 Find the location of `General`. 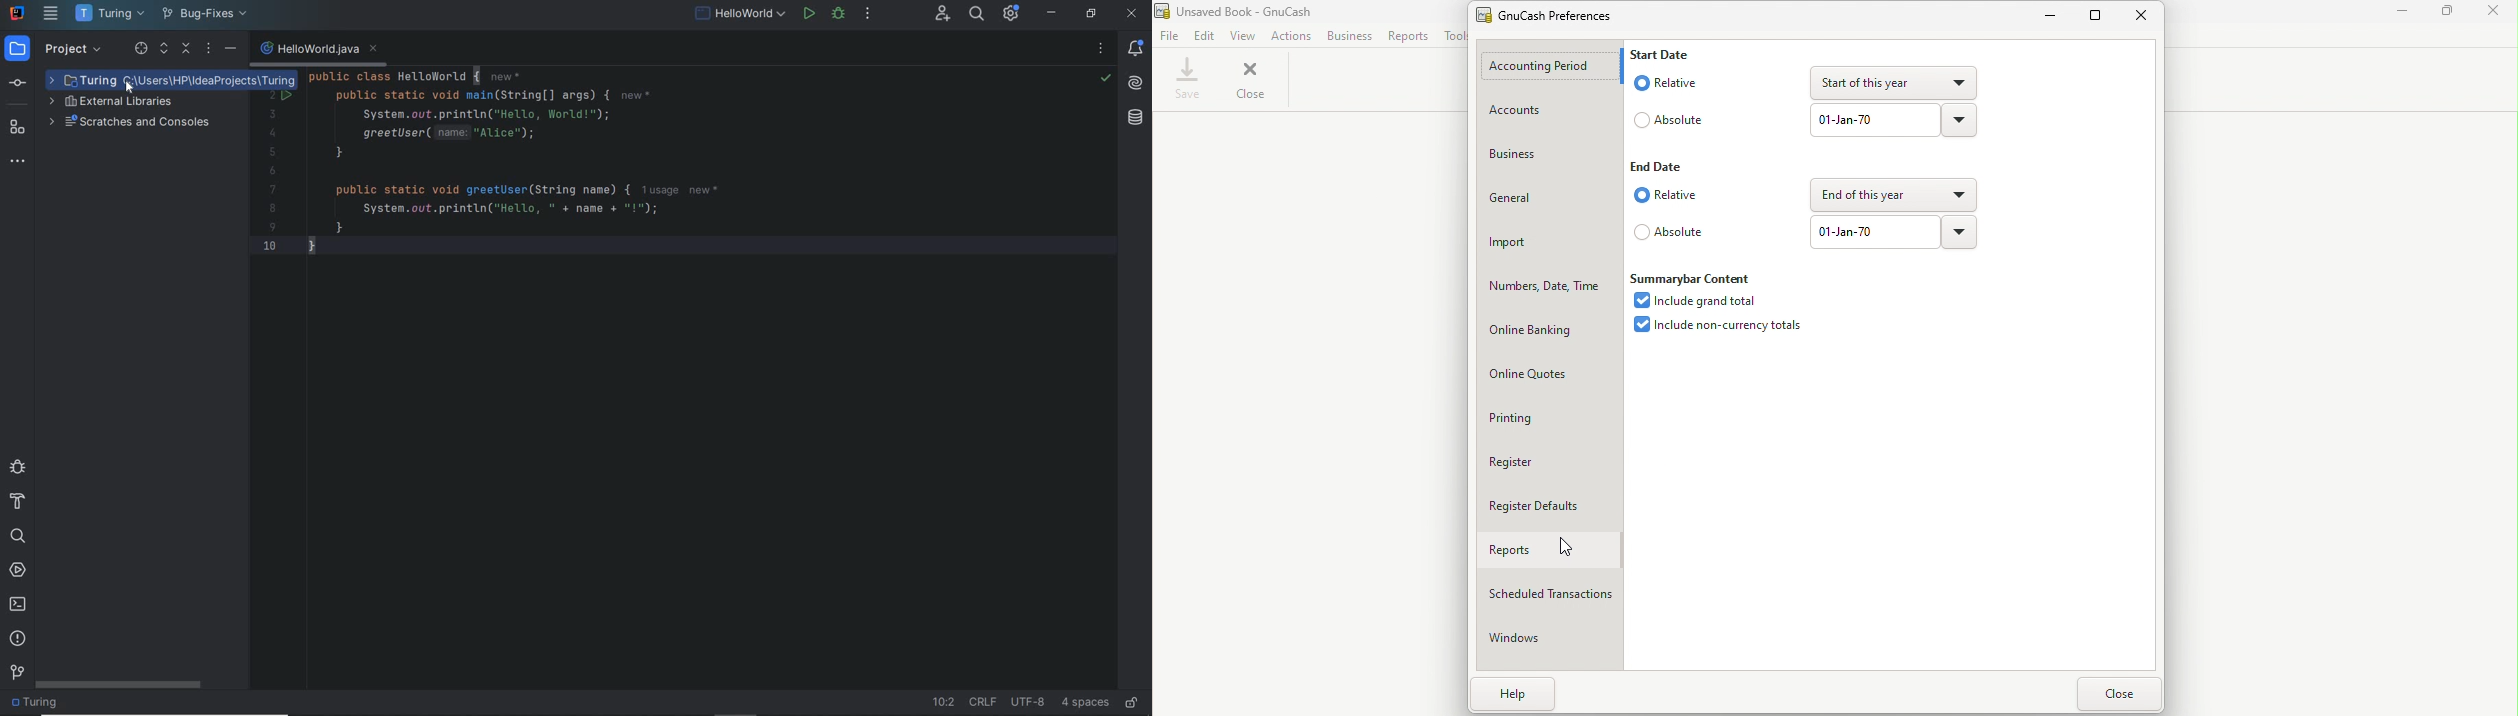

General is located at coordinates (1550, 202).